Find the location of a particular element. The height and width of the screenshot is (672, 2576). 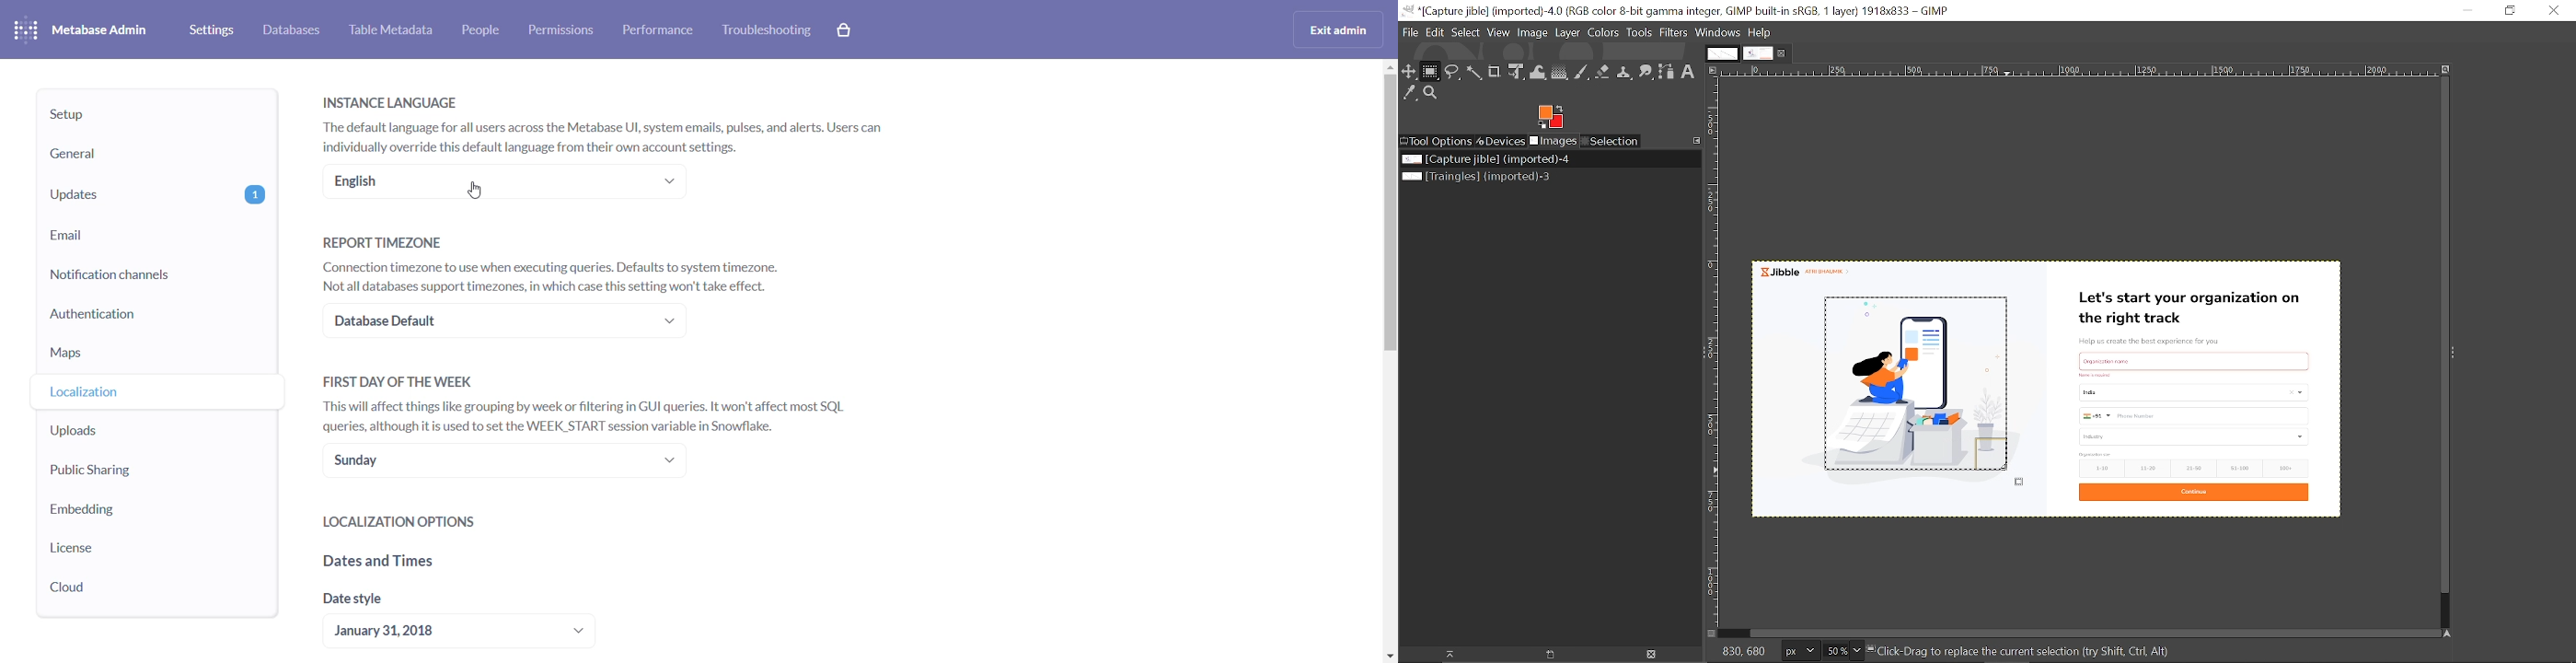

Restore down is located at coordinates (2510, 11).